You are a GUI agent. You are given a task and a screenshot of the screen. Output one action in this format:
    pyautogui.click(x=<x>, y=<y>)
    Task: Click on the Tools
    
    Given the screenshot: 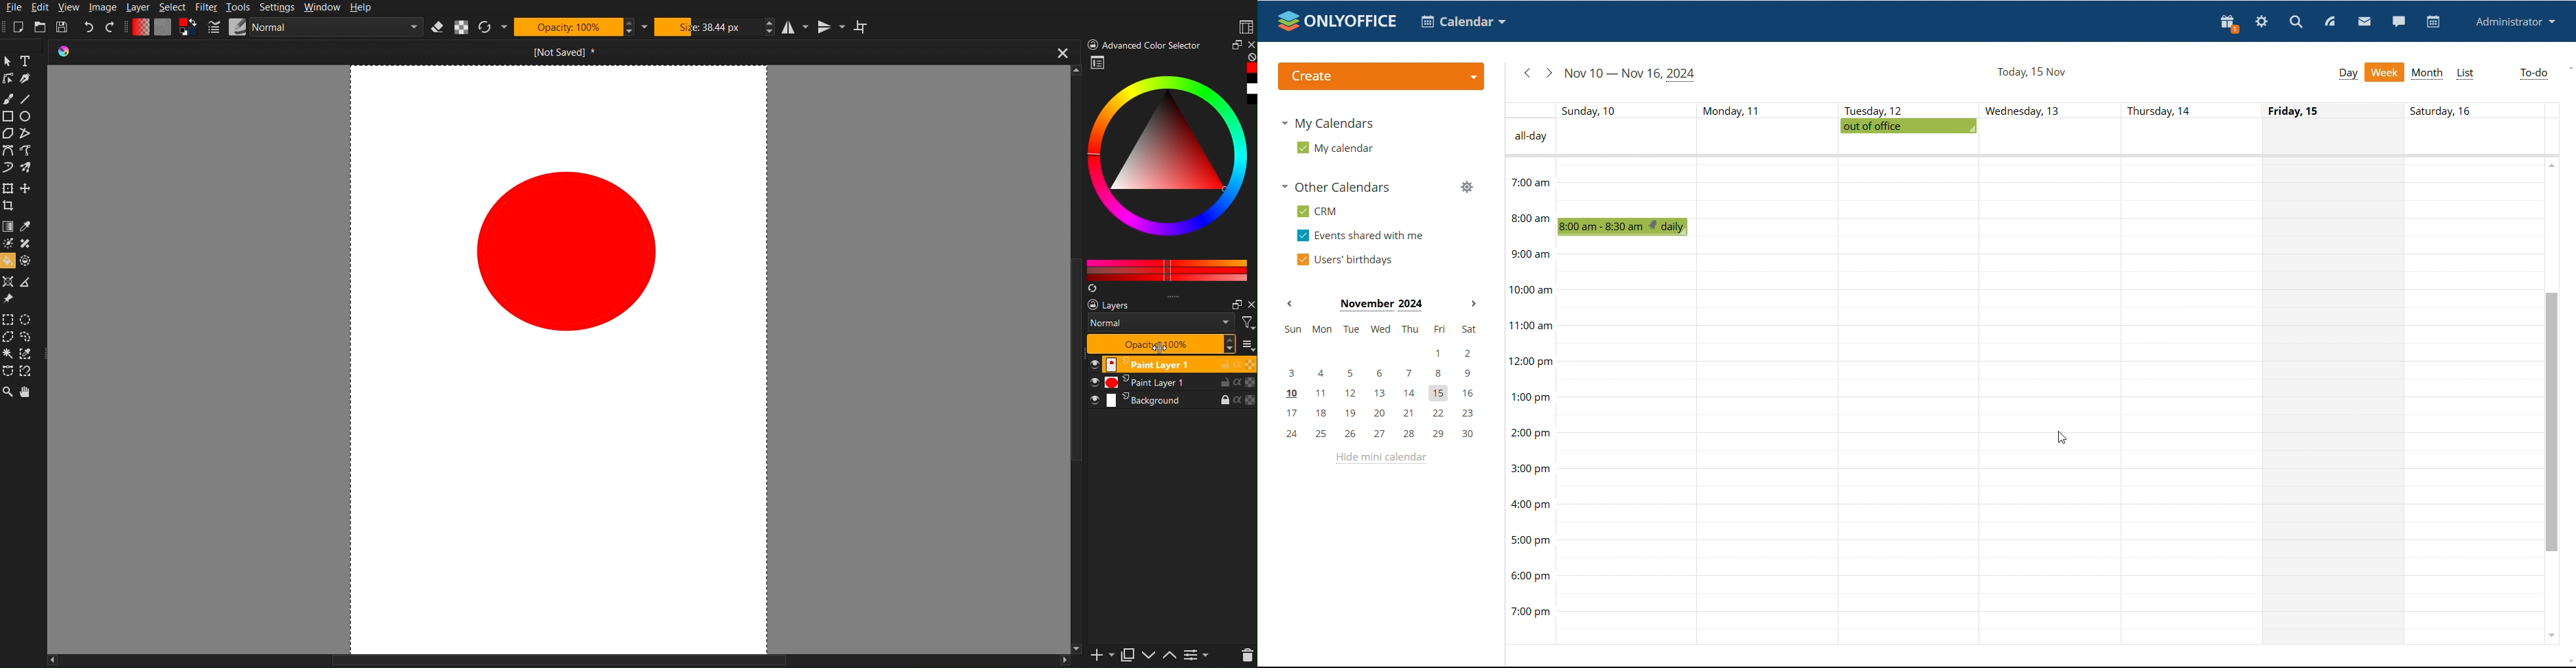 What is the action you would take?
    pyautogui.click(x=239, y=8)
    